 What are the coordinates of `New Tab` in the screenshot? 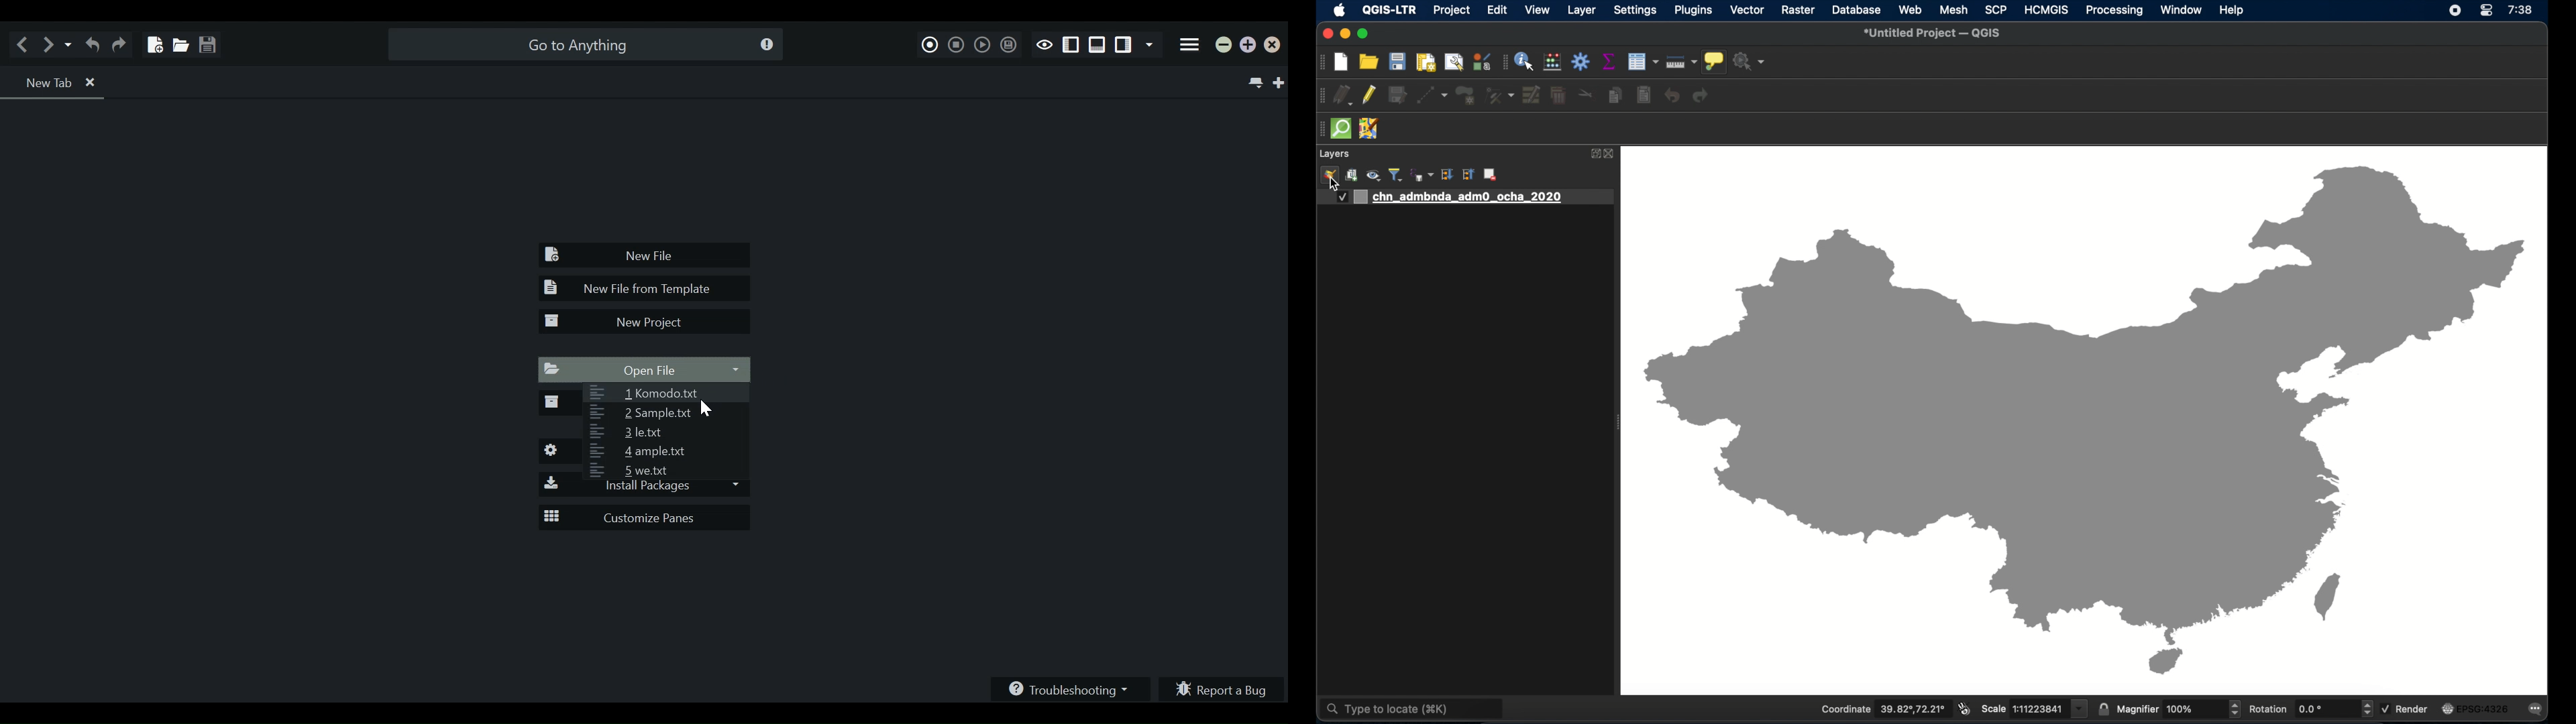 It's located at (1280, 82).